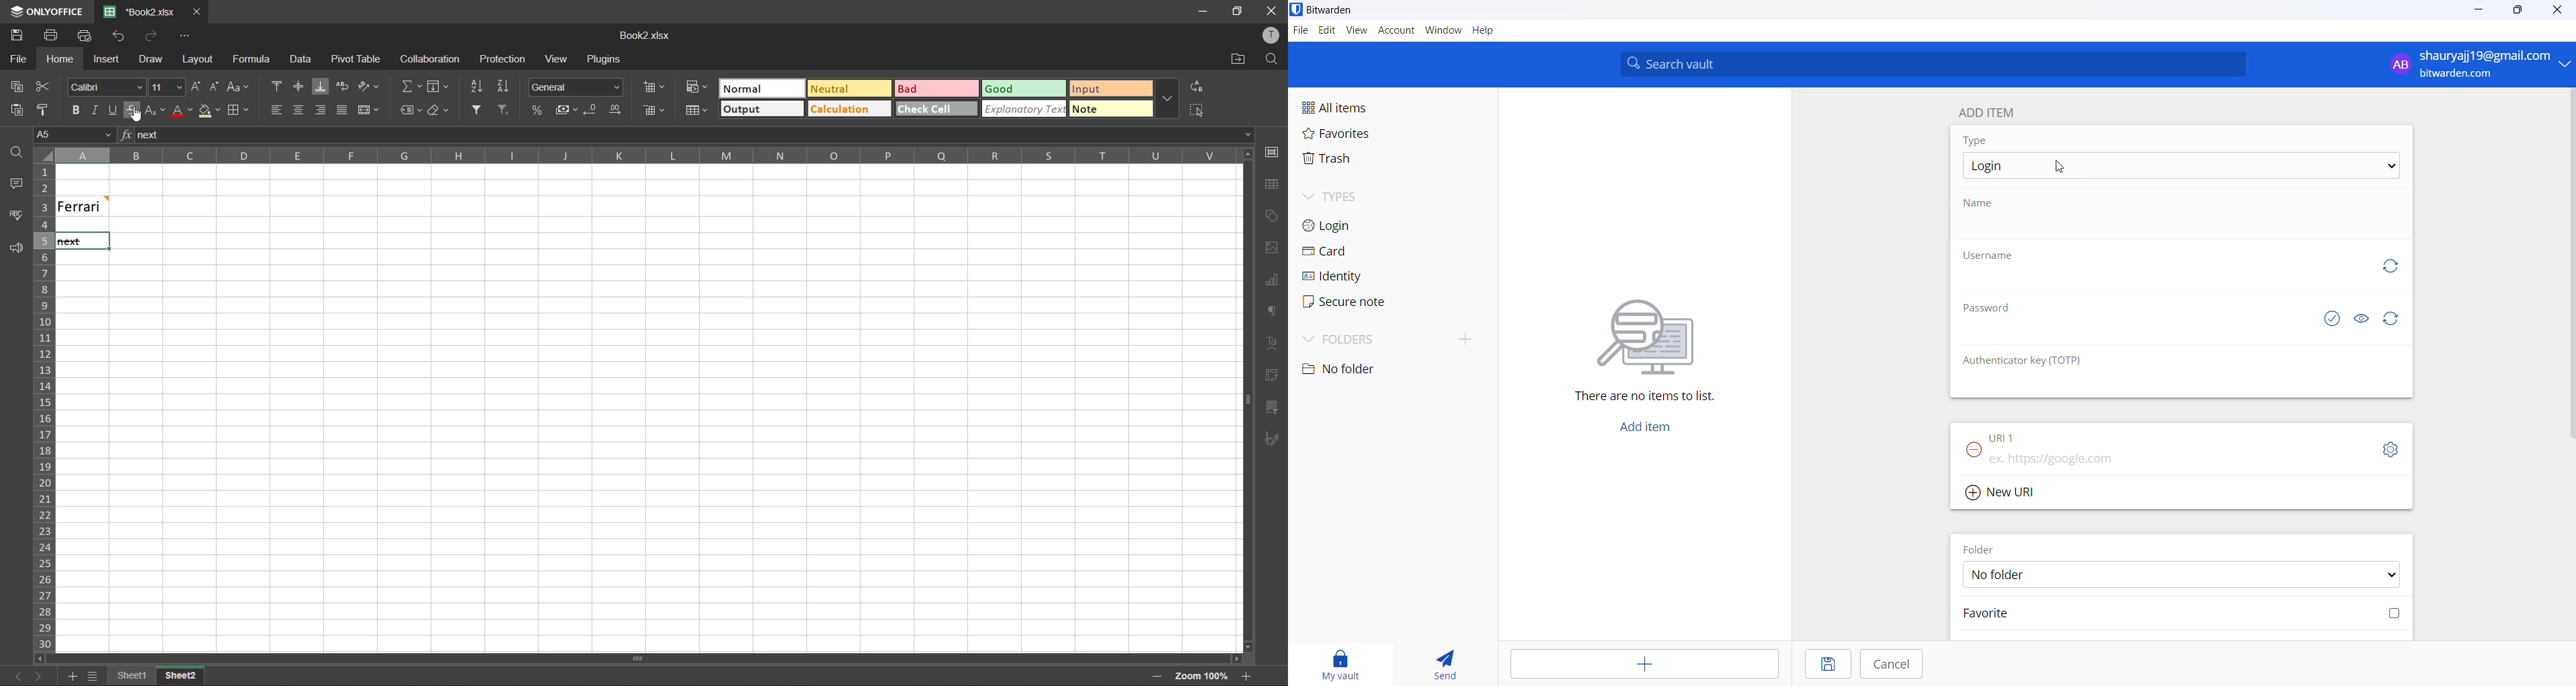 This screenshot has width=2576, height=700. I want to click on protection, so click(505, 60).